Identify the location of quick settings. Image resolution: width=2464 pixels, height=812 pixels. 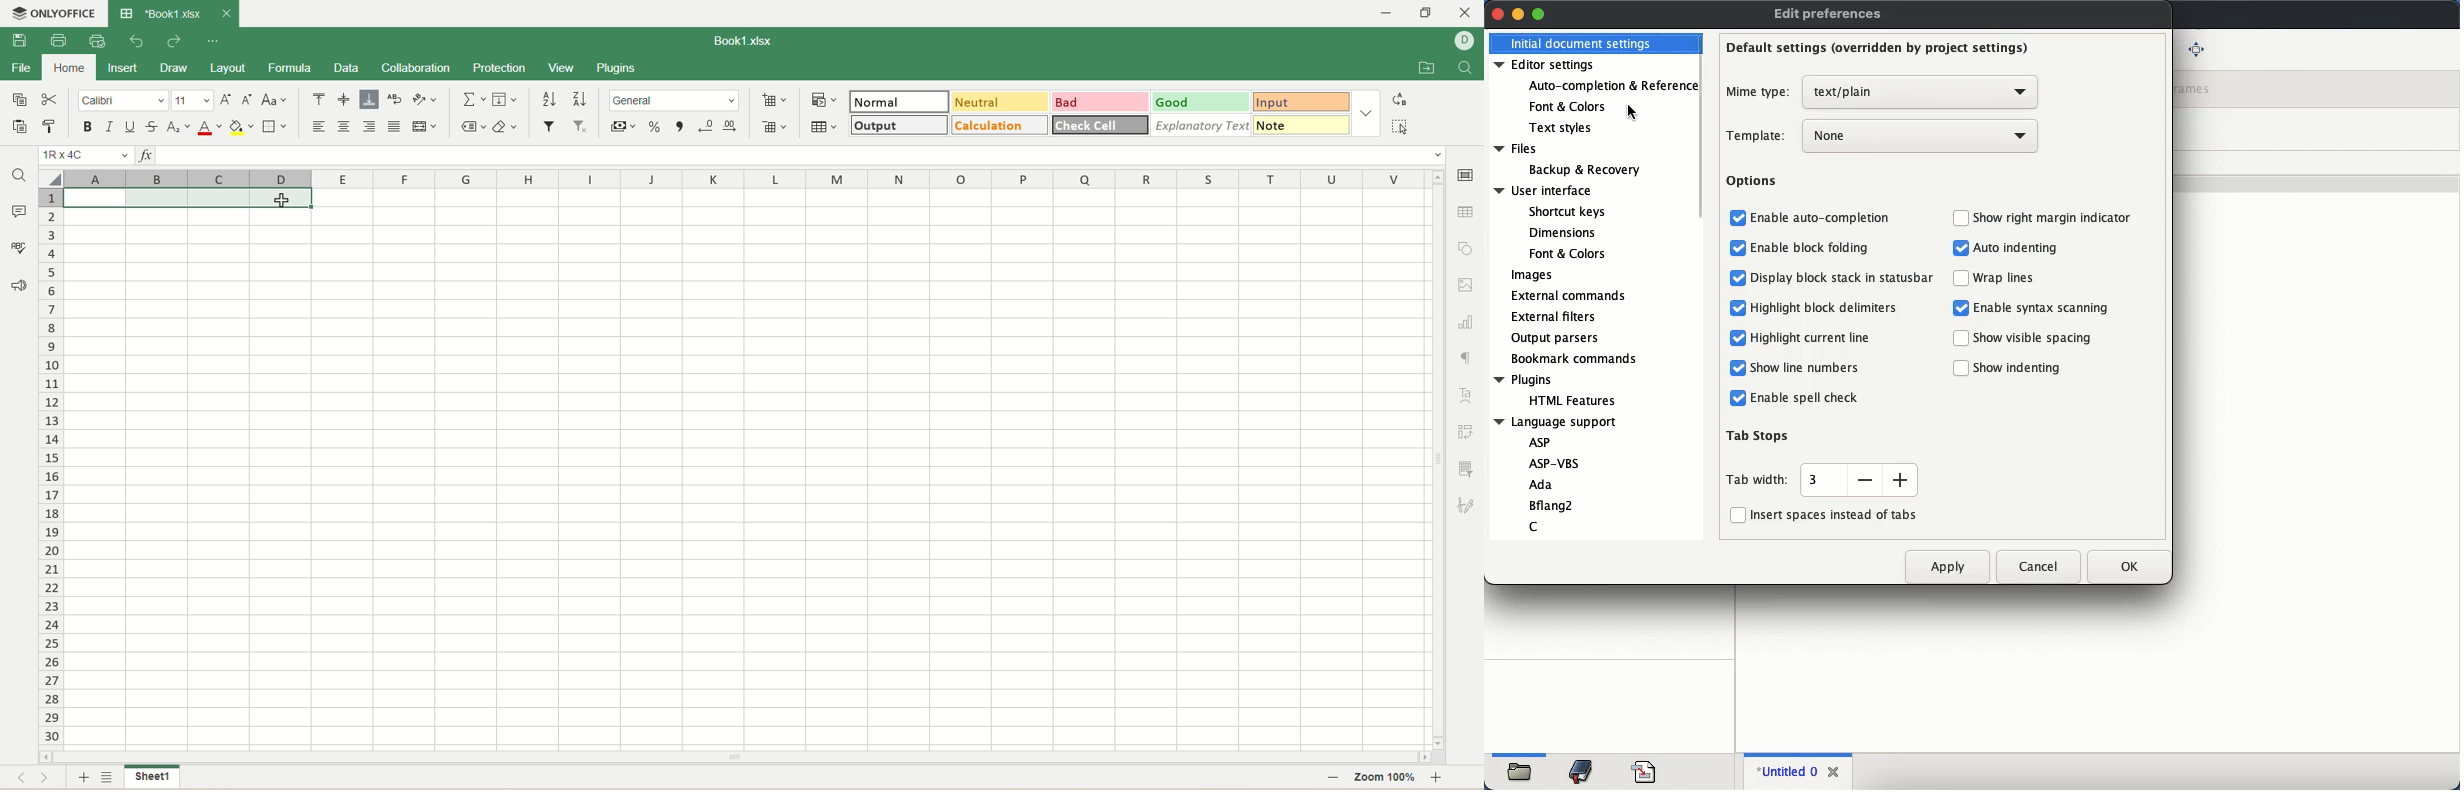
(213, 43).